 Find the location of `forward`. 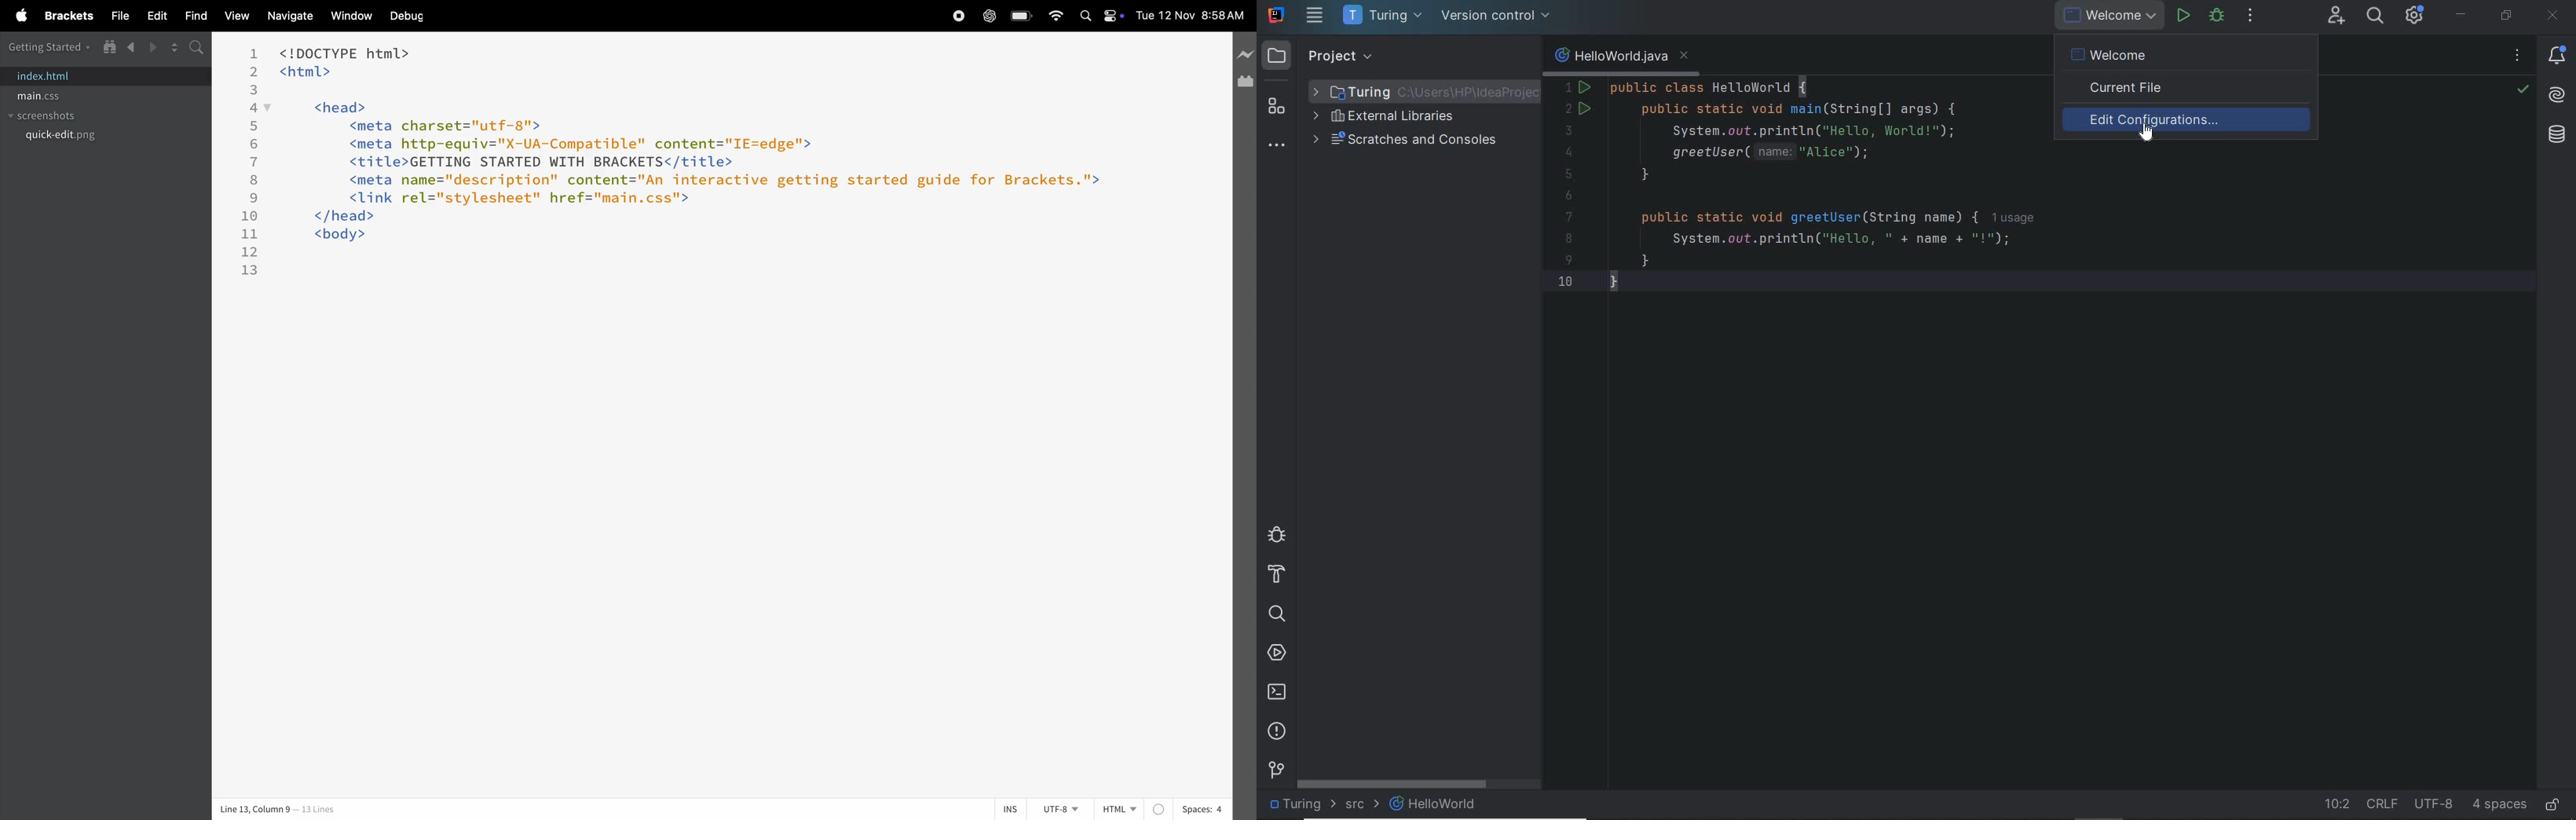

forward is located at coordinates (152, 46).